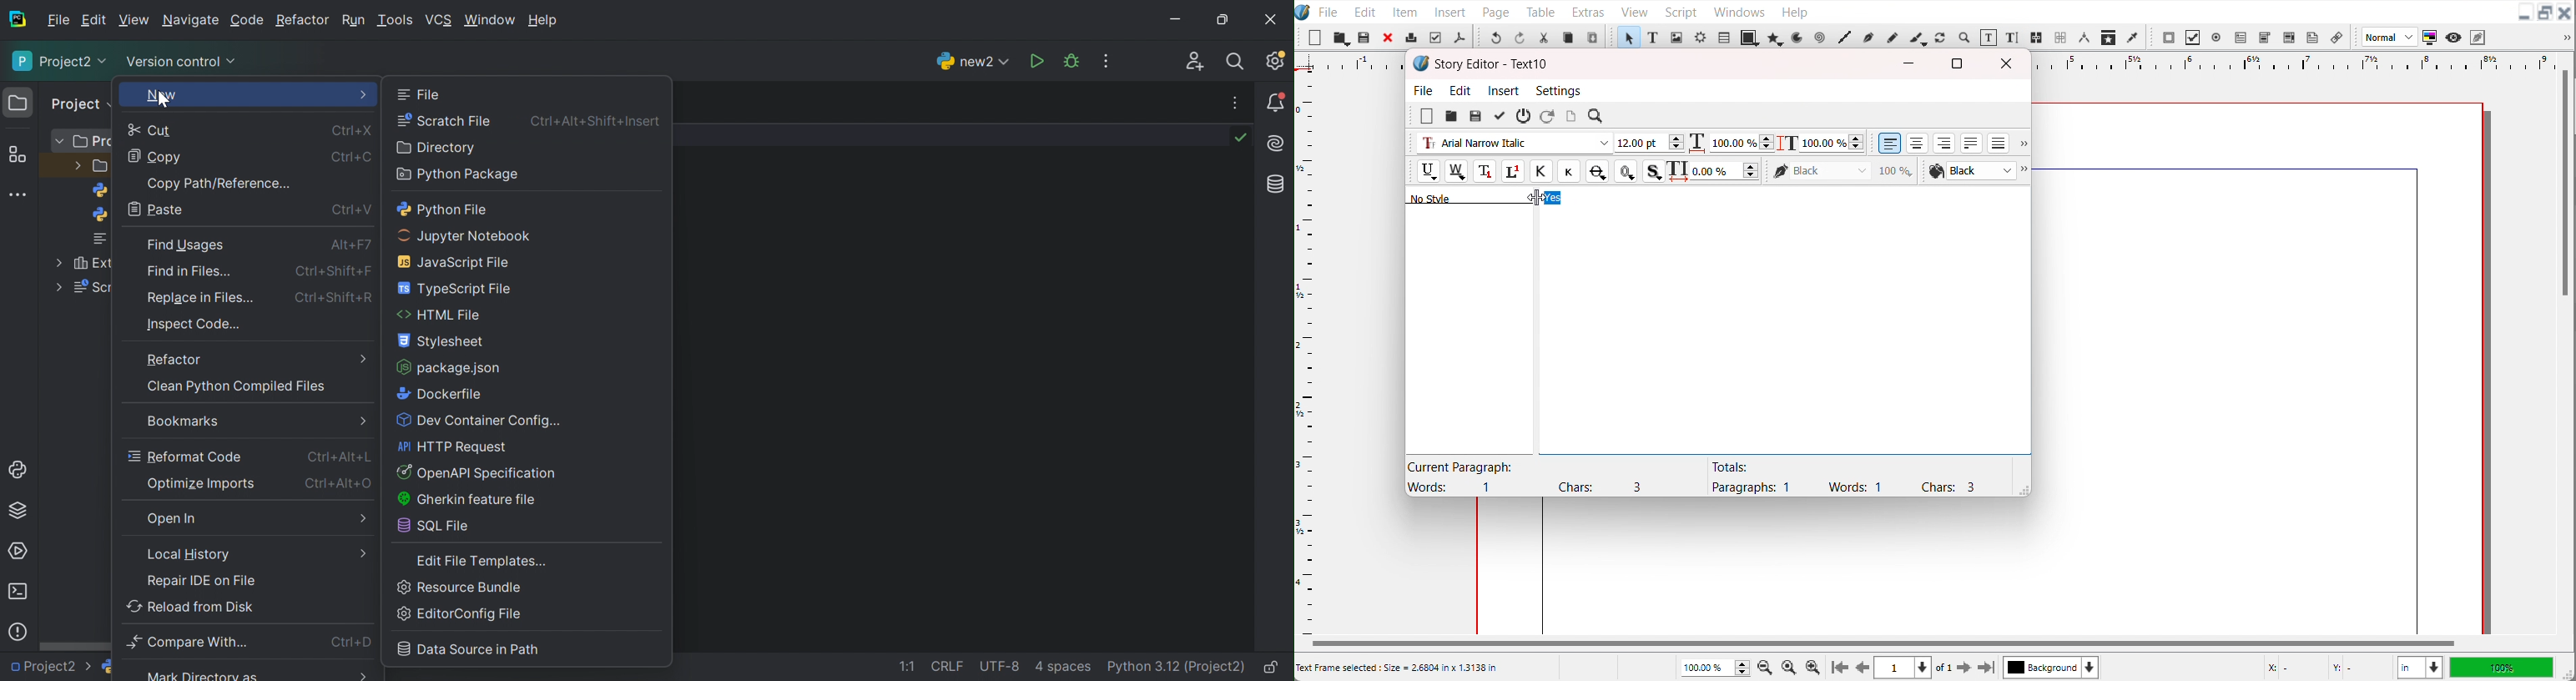 Image resolution: width=2576 pixels, height=700 pixels. What do you see at coordinates (1890, 143) in the screenshot?
I see `Align text left` at bounding box center [1890, 143].